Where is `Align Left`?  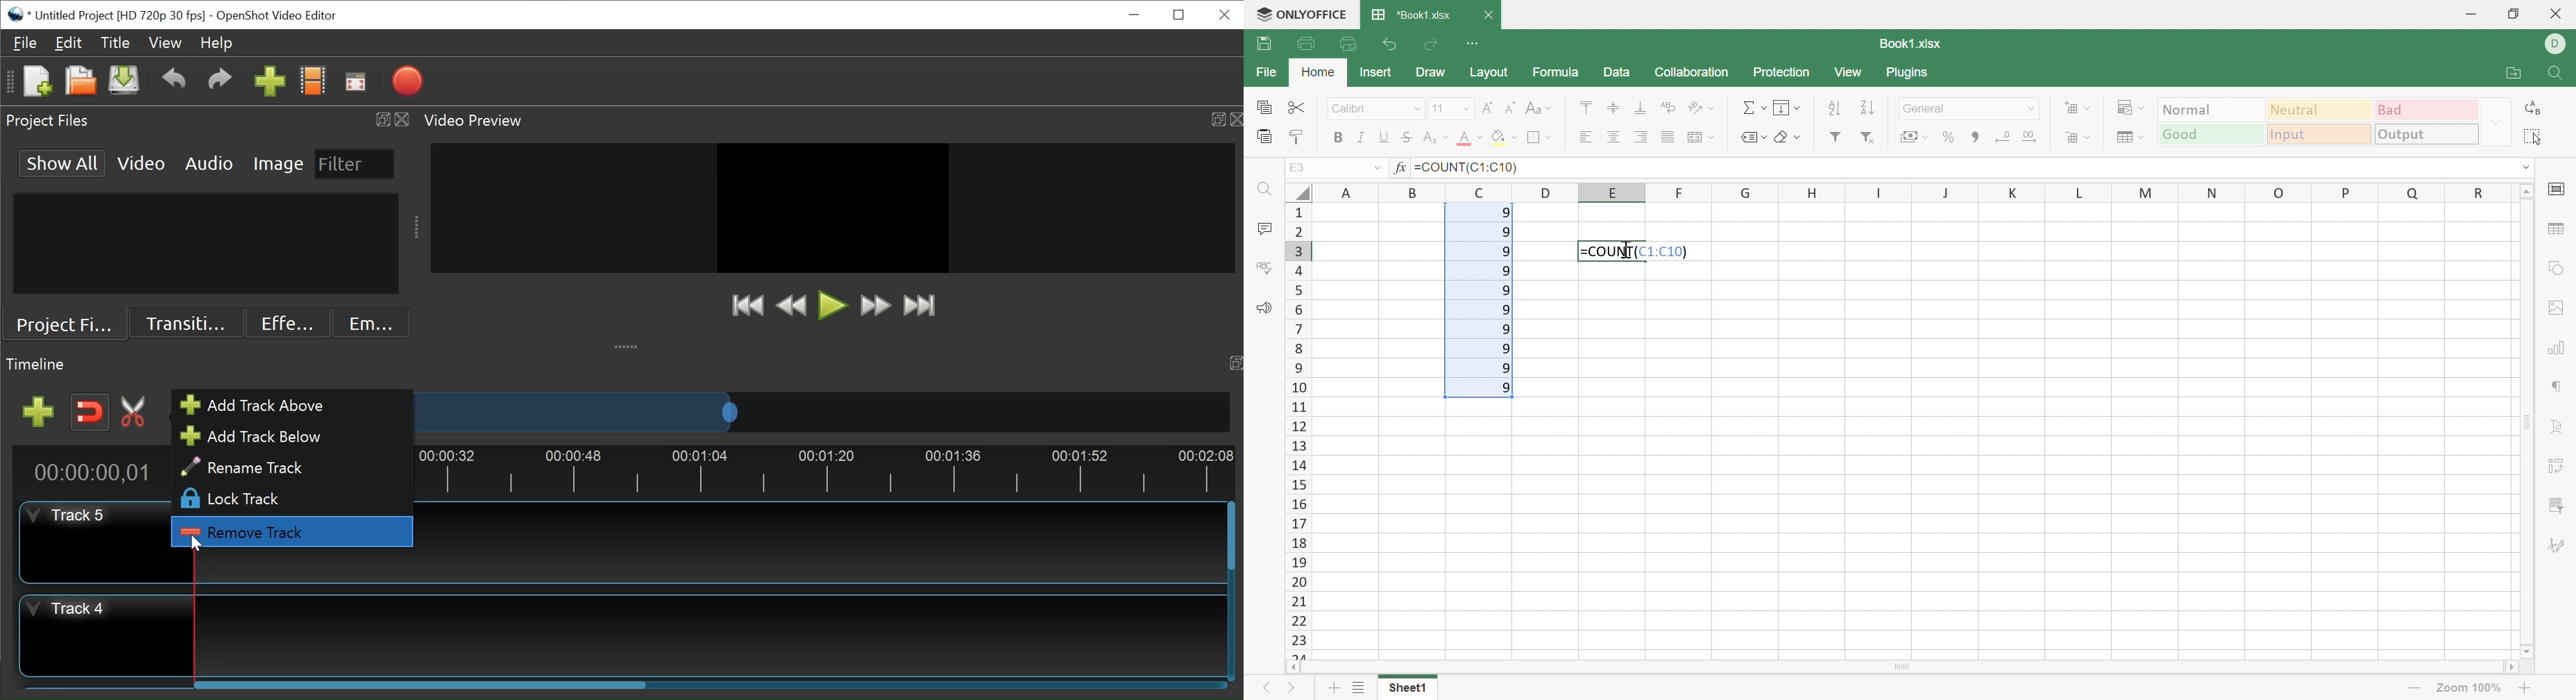 Align Left is located at coordinates (1586, 137).